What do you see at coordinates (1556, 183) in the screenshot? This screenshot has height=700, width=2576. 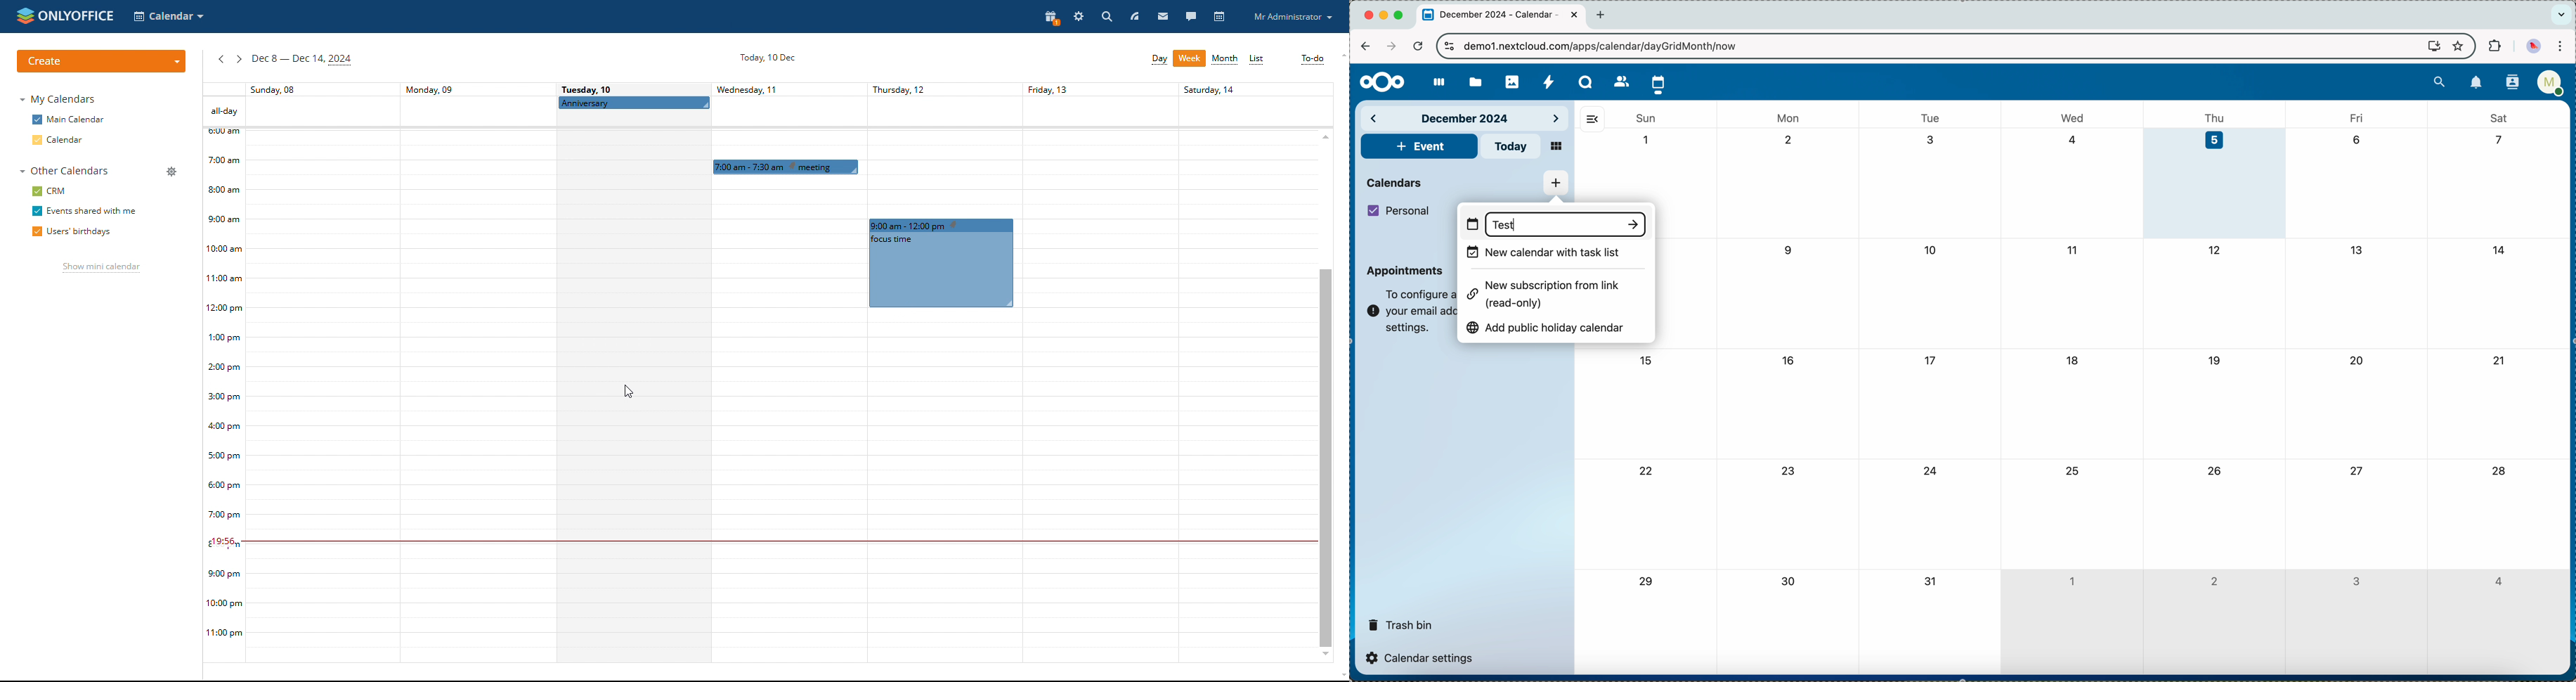 I see `click on add new calendar` at bounding box center [1556, 183].